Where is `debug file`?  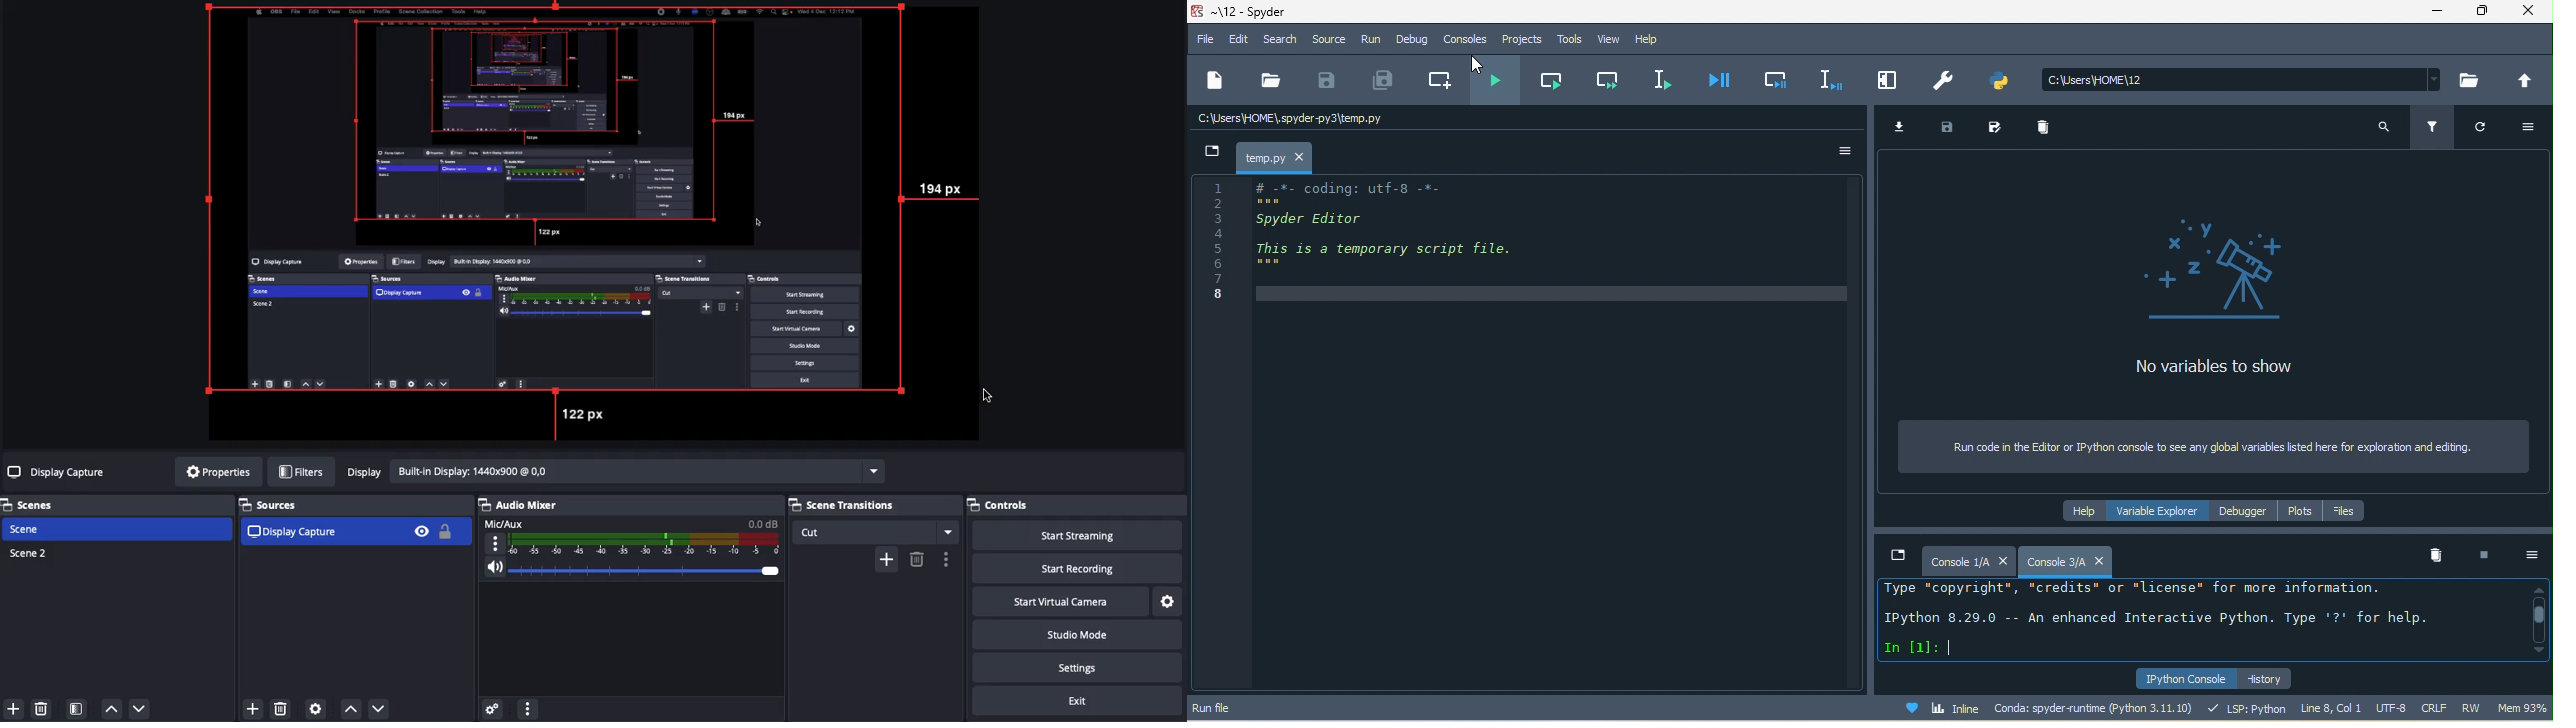 debug file is located at coordinates (1724, 85).